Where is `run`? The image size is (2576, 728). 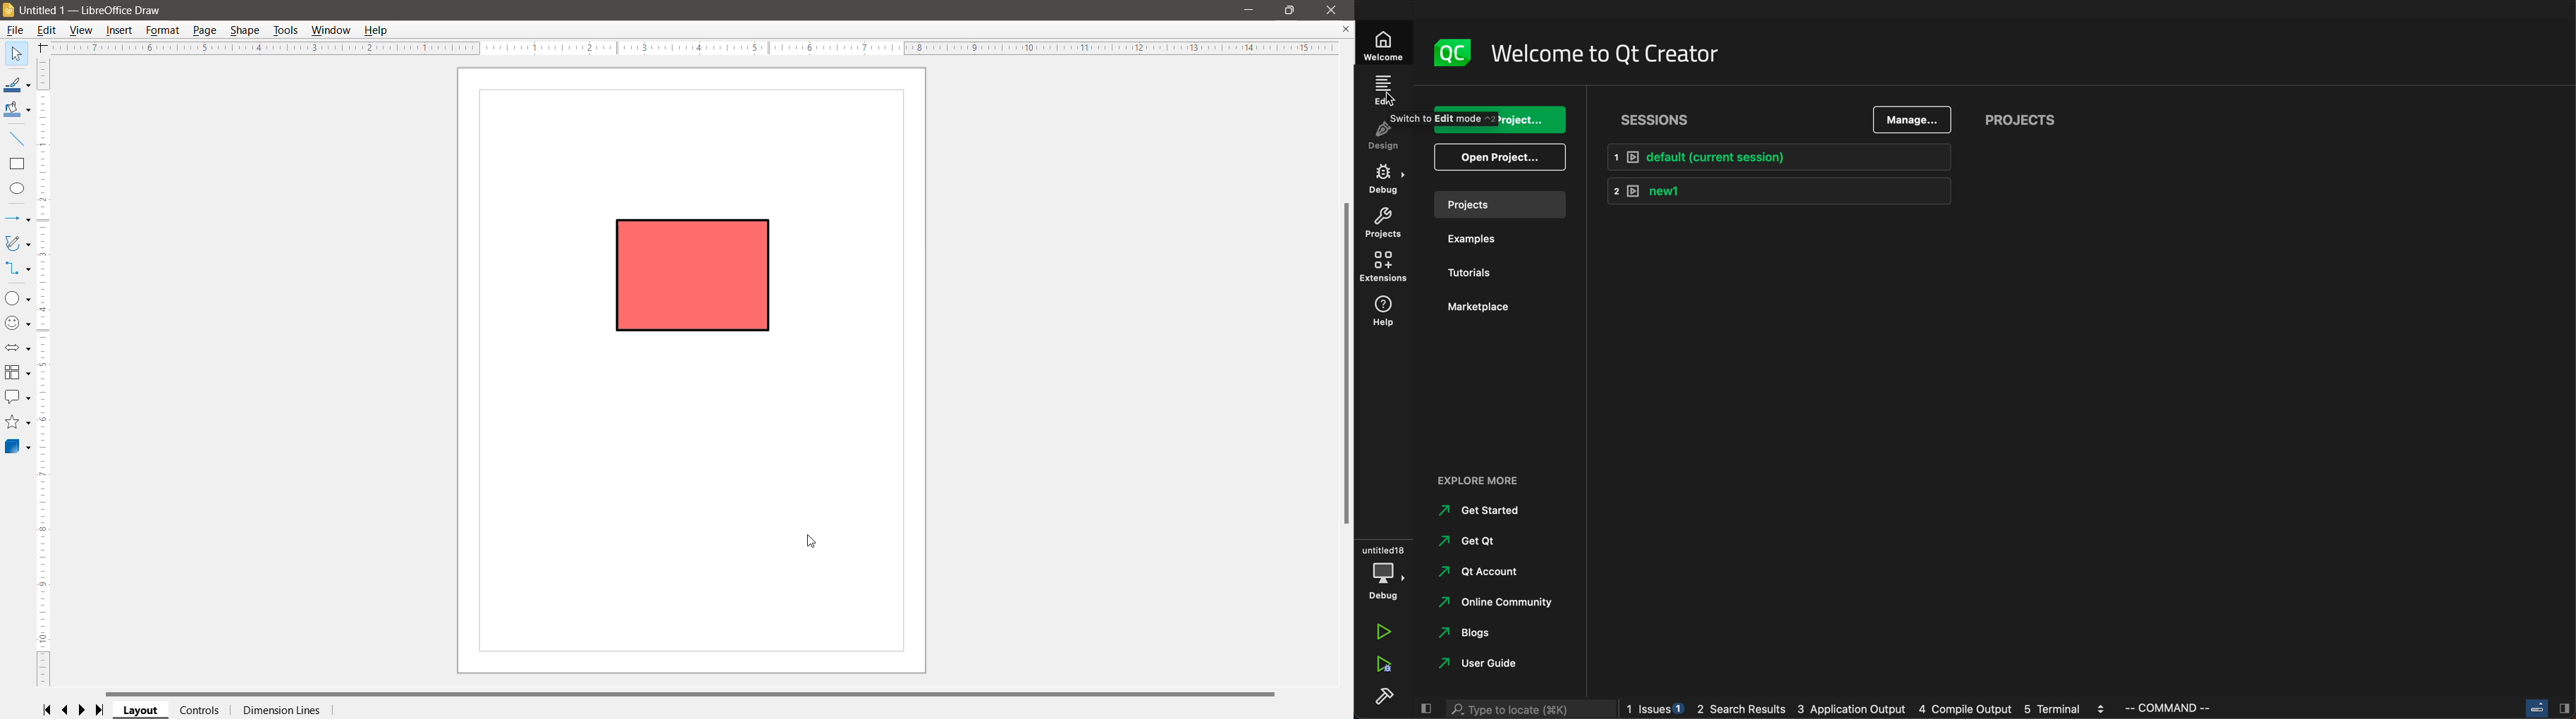
run is located at coordinates (1381, 632).